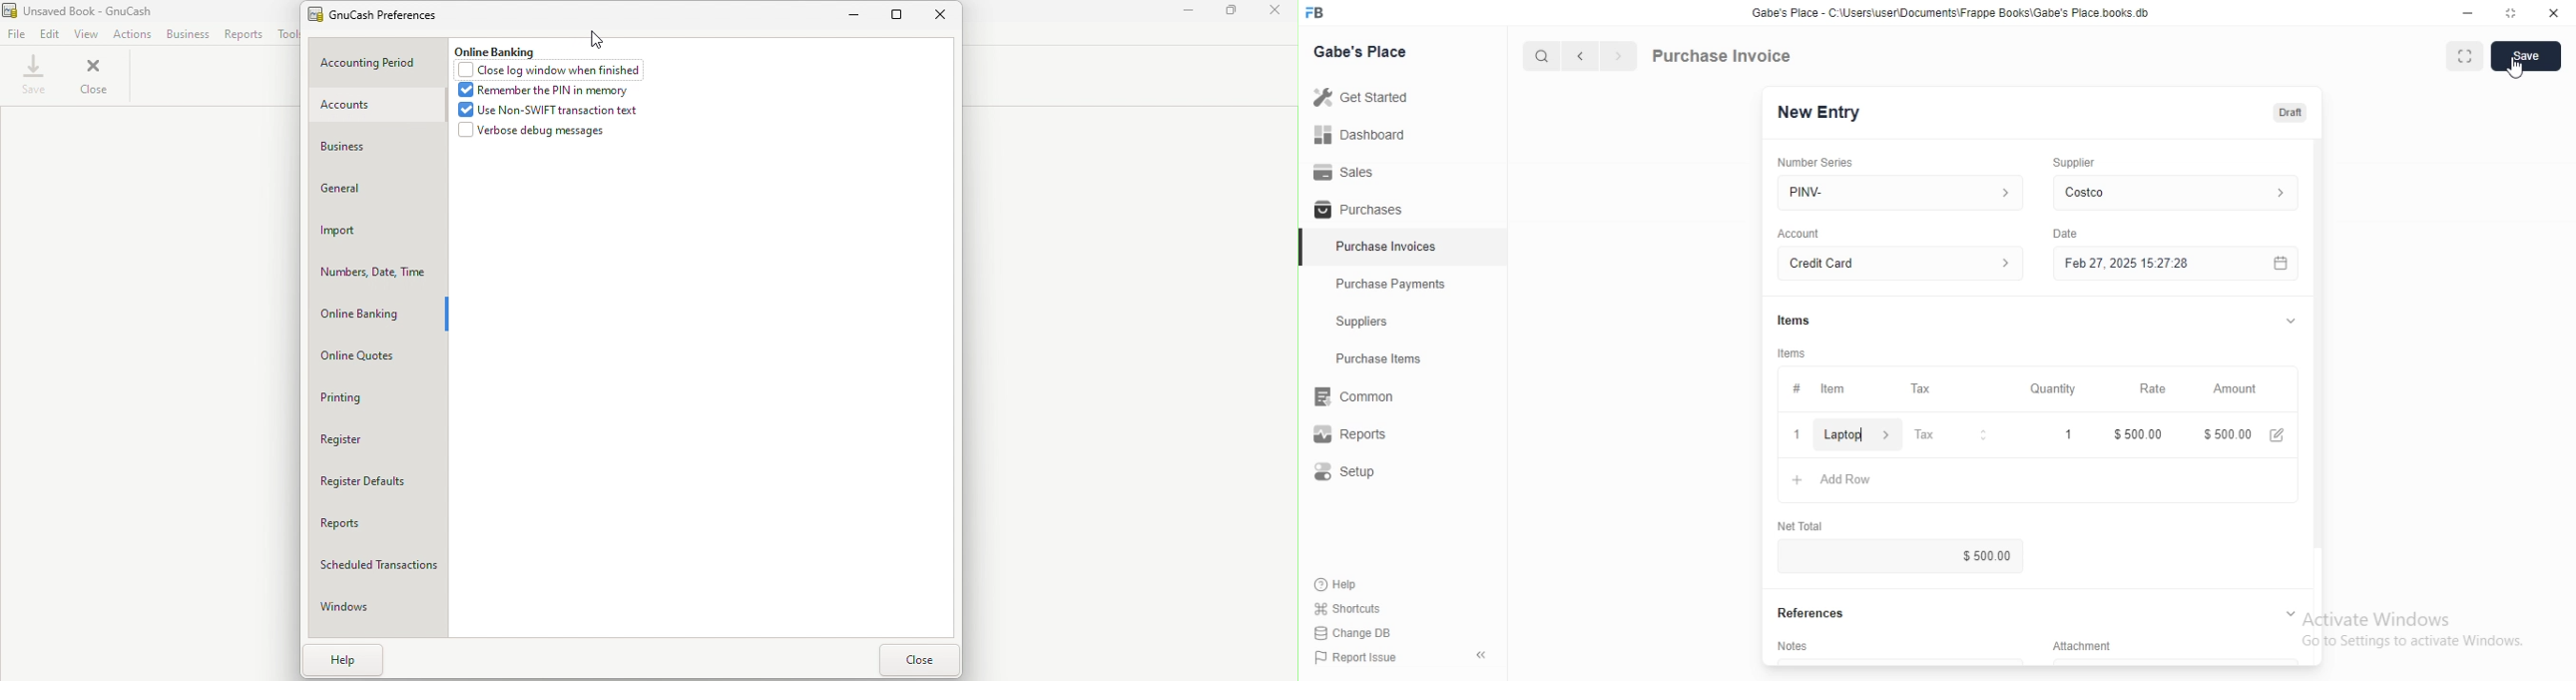 This screenshot has height=700, width=2576. What do you see at coordinates (1403, 358) in the screenshot?
I see `Purchase Items` at bounding box center [1403, 358].